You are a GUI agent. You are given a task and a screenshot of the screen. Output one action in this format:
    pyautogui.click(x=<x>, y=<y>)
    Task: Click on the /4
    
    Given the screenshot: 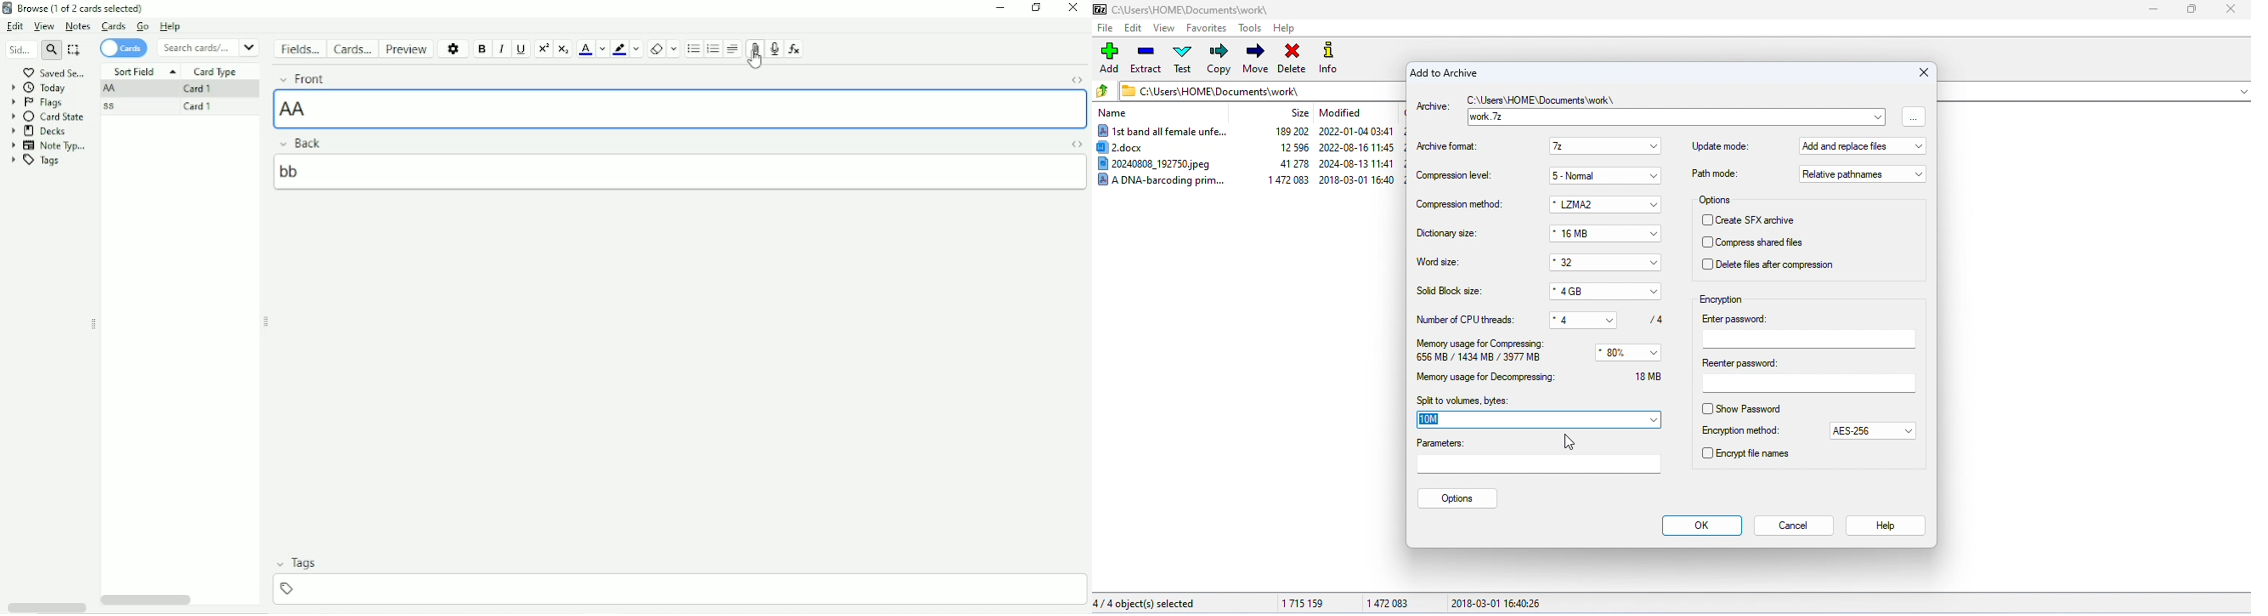 What is the action you would take?
    pyautogui.click(x=1653, y=319)
    